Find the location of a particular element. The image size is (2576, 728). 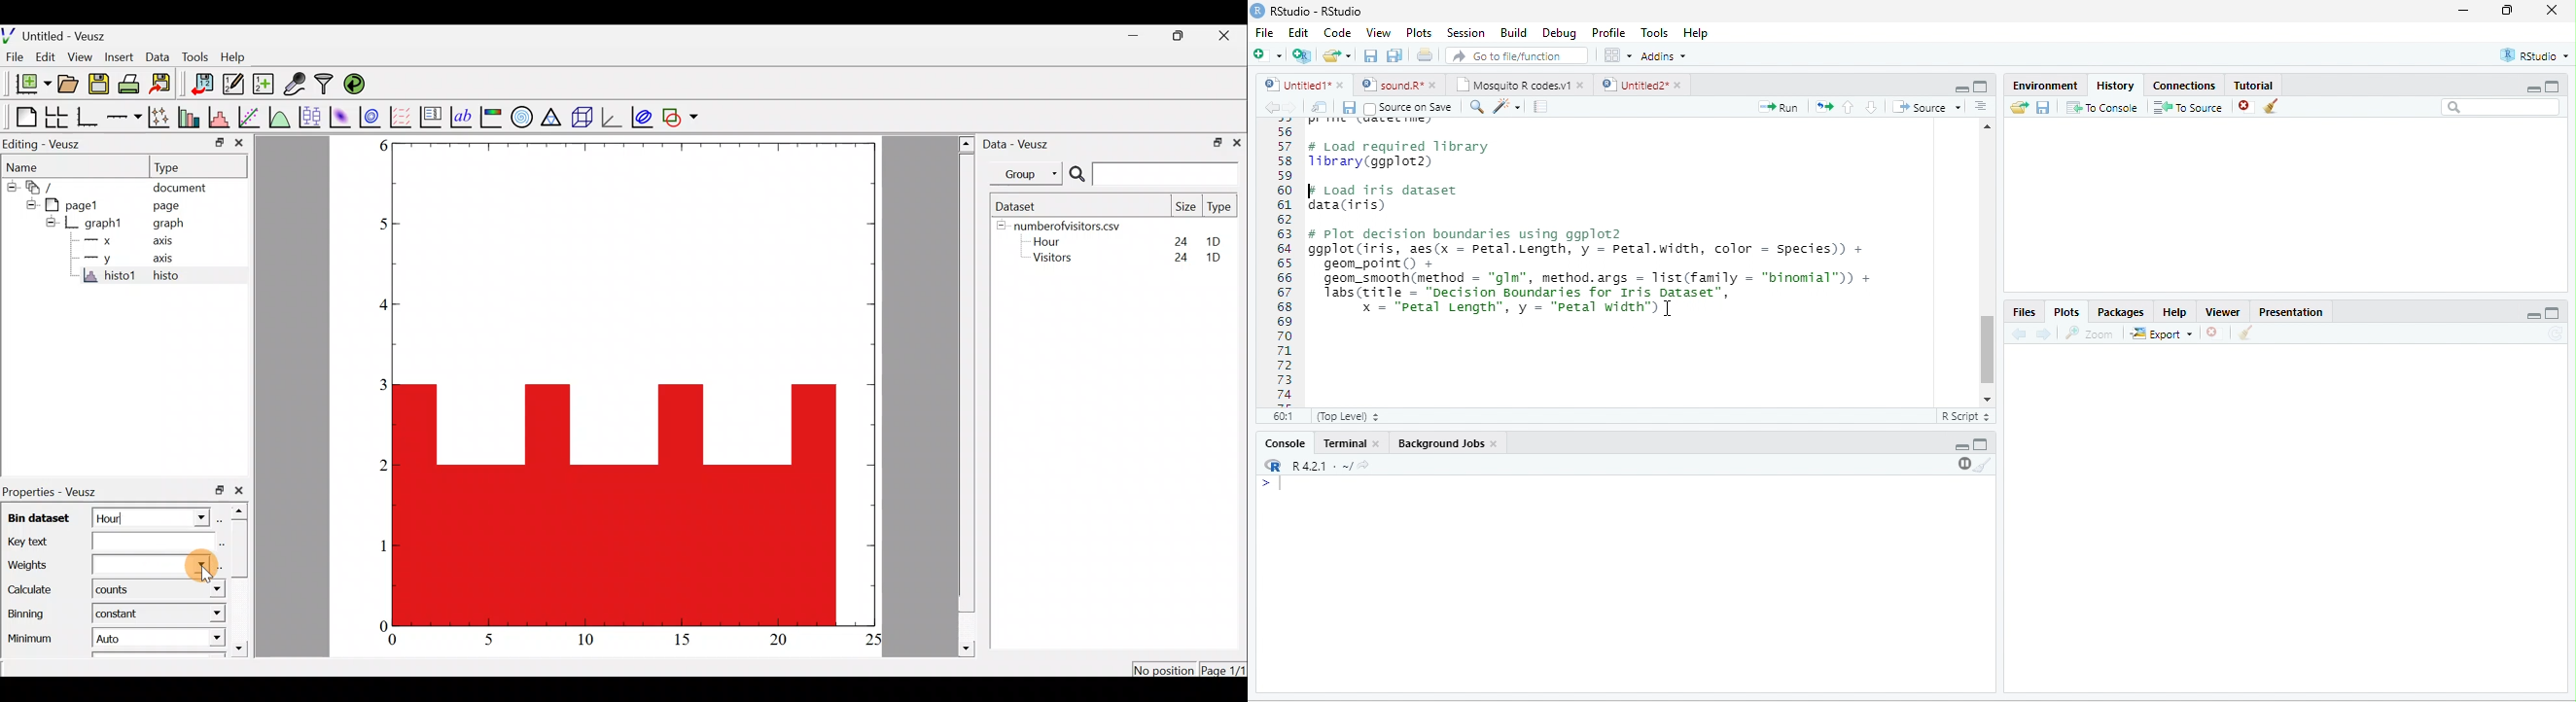

Background Jobs is located at coordinates (1439, 443).